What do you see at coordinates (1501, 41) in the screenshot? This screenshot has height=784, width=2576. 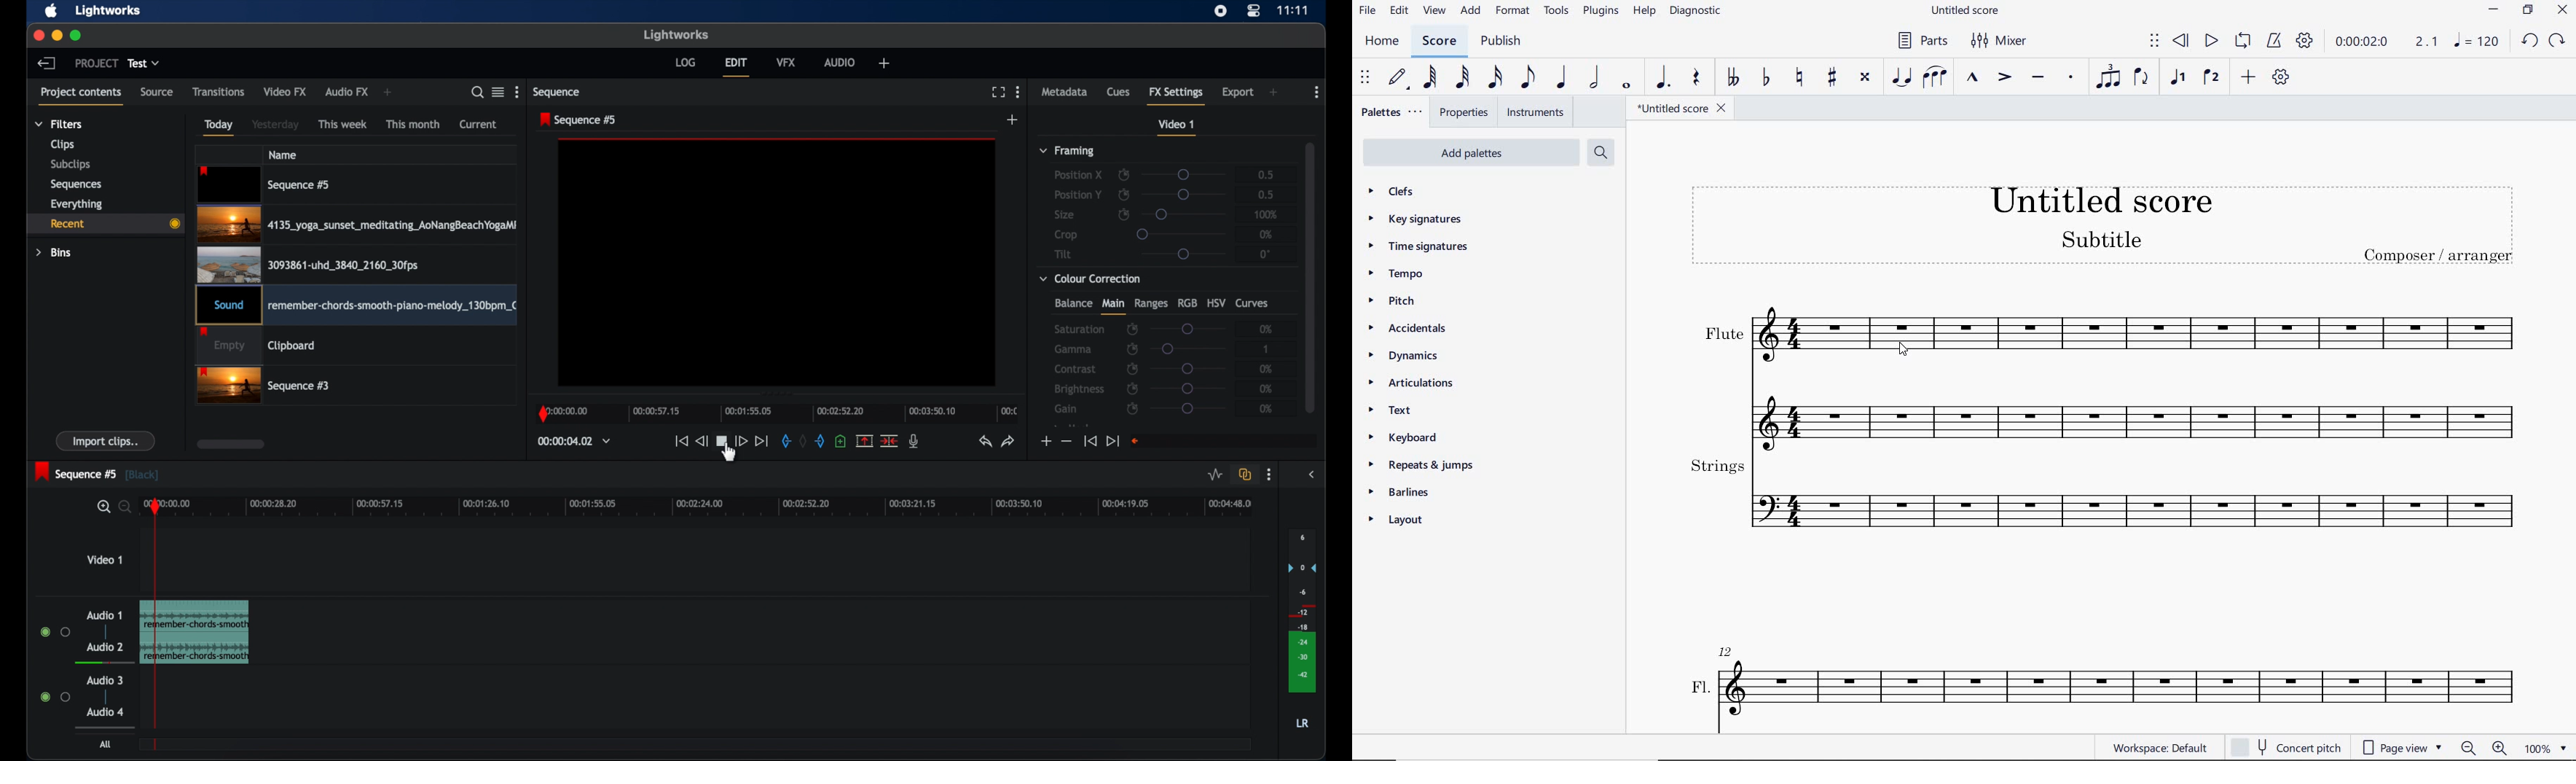 I see `PUBLISH` at bounding box center [1501, 41].